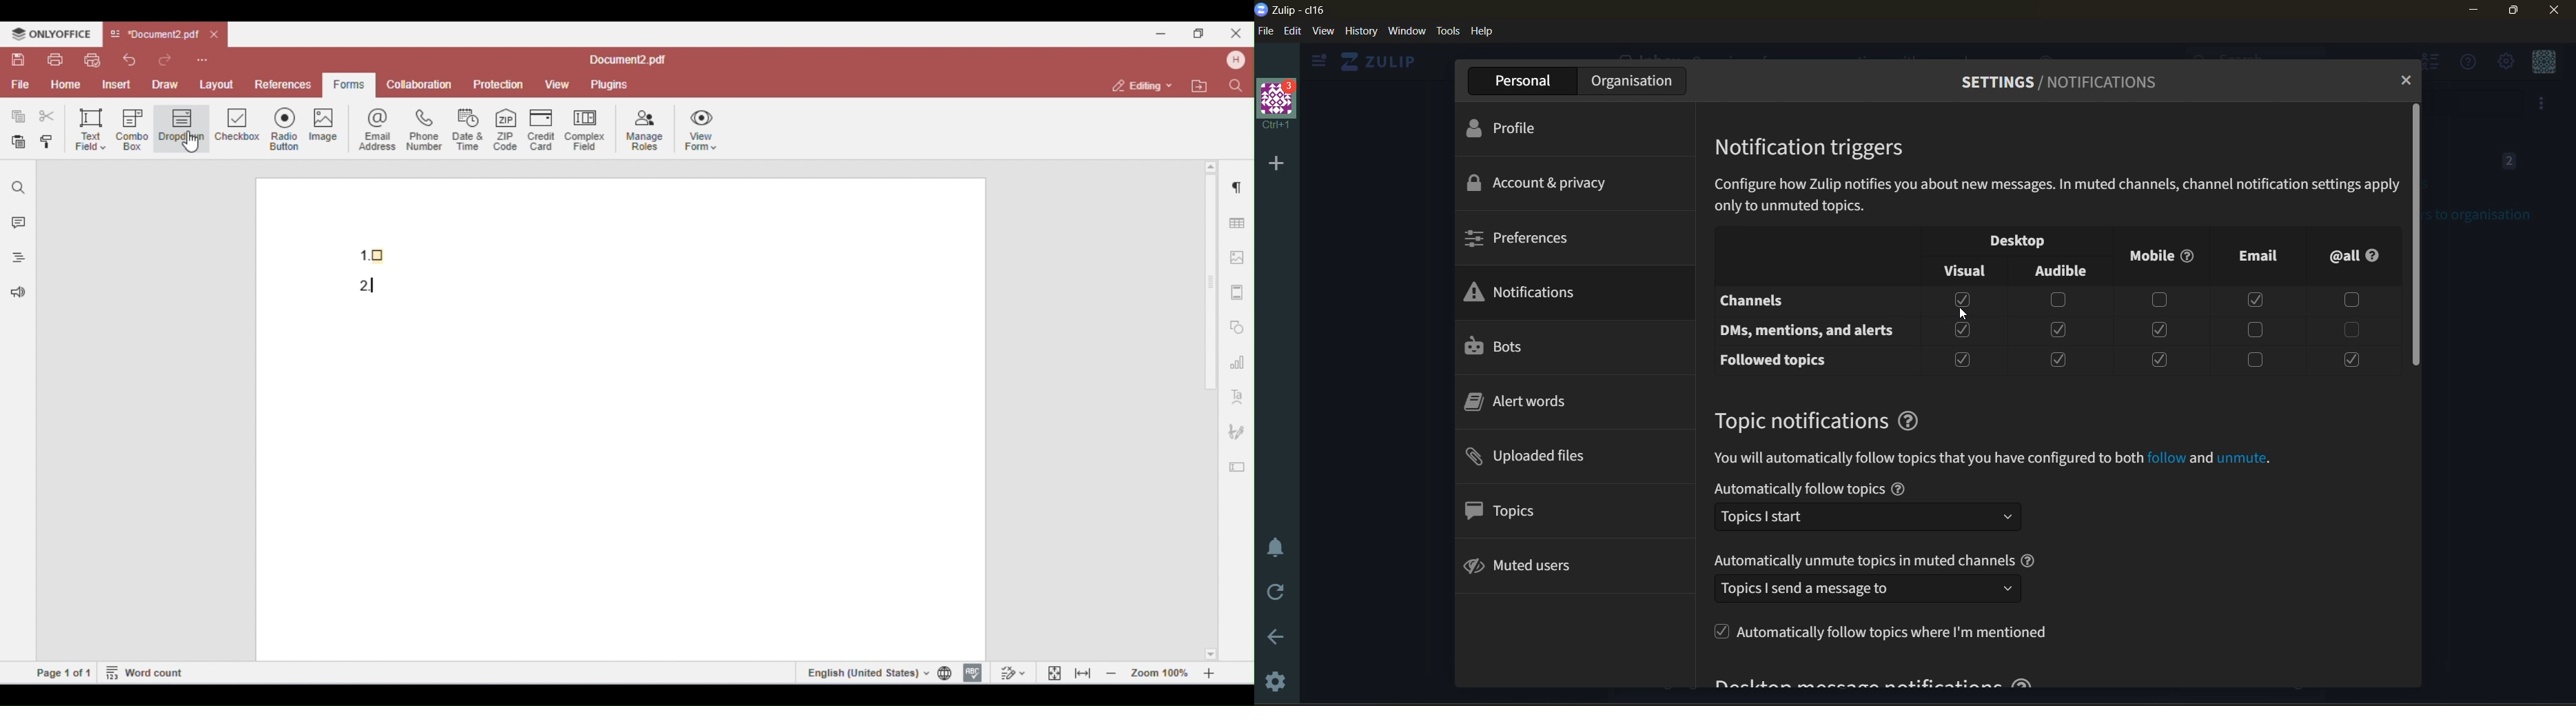 The height and width of the screenshot is (728, 2576). I want to click on muted users, so click(1537, 566).